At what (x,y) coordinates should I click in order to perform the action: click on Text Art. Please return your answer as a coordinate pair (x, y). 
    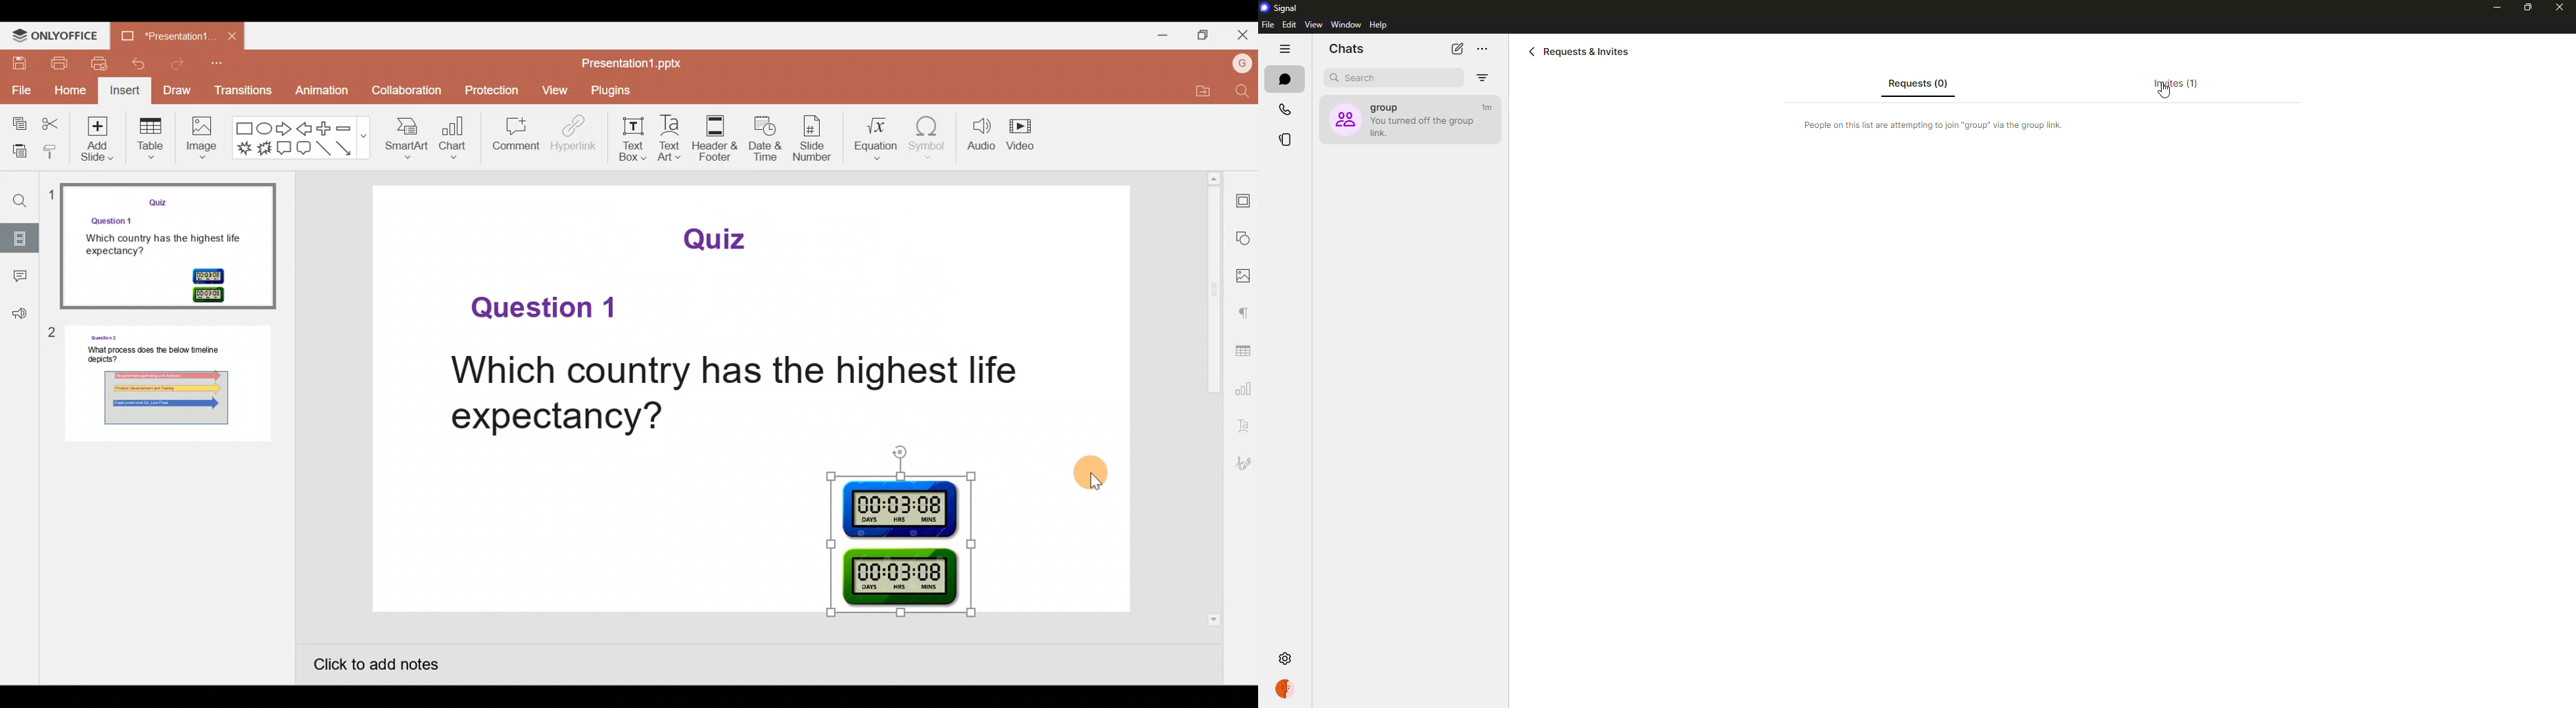
    Looking at the image, I should click on (671, 138).